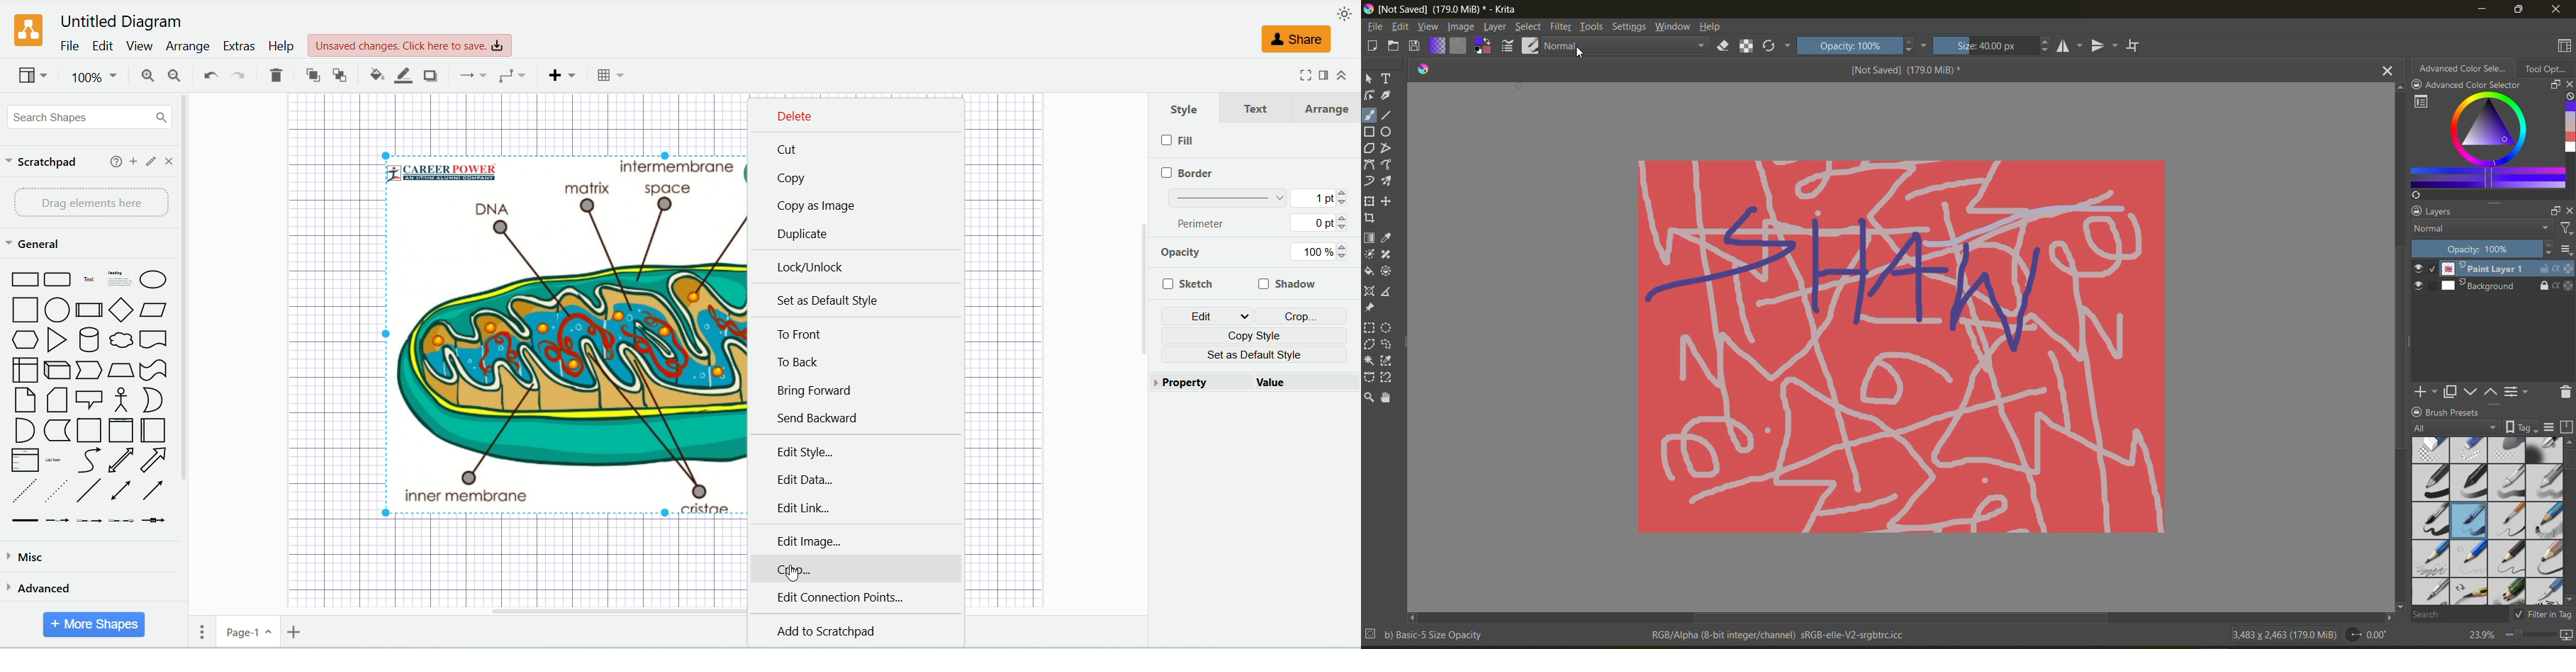 Image resolution: width=2576 pixels, height=672 pixels. What do you see at coordinates (1206, 225) in the screenshot?
I see `perimeter` at bounding box center [1206, 225].